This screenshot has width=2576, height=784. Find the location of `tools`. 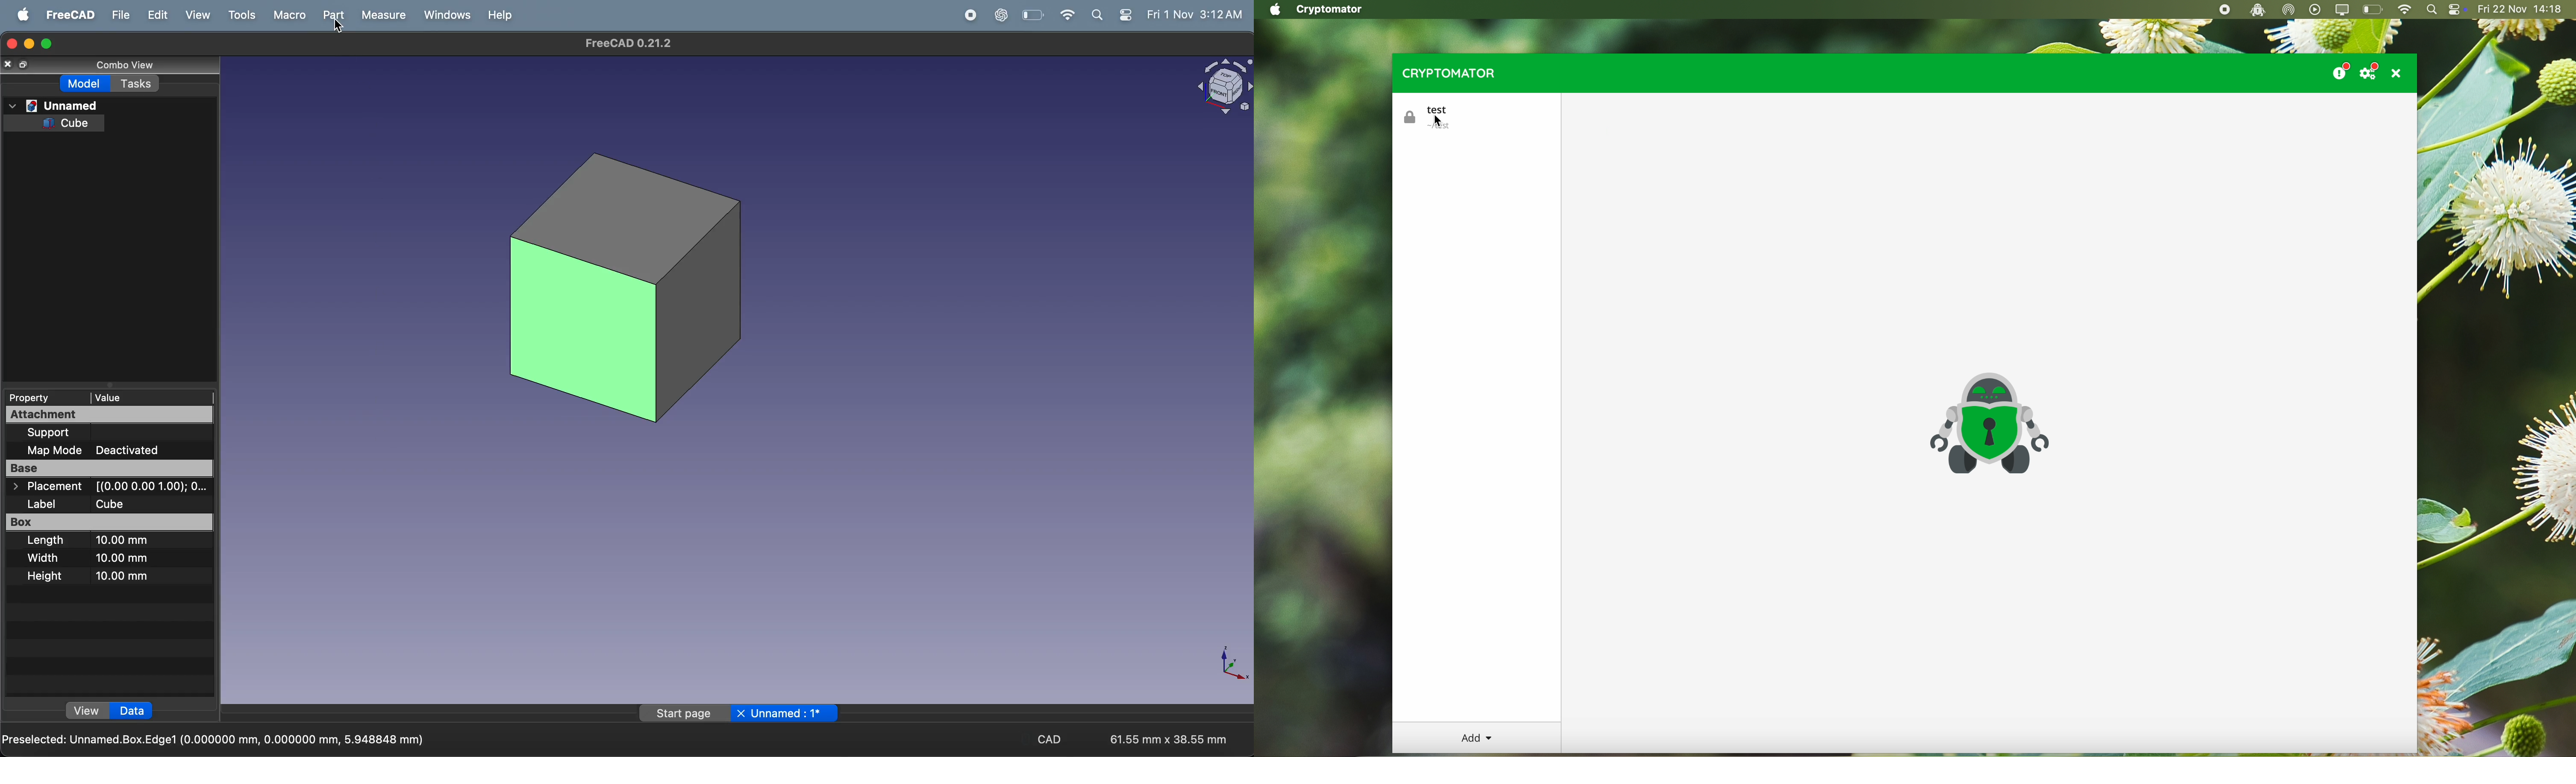

tools is located at coordinates (241, 14).